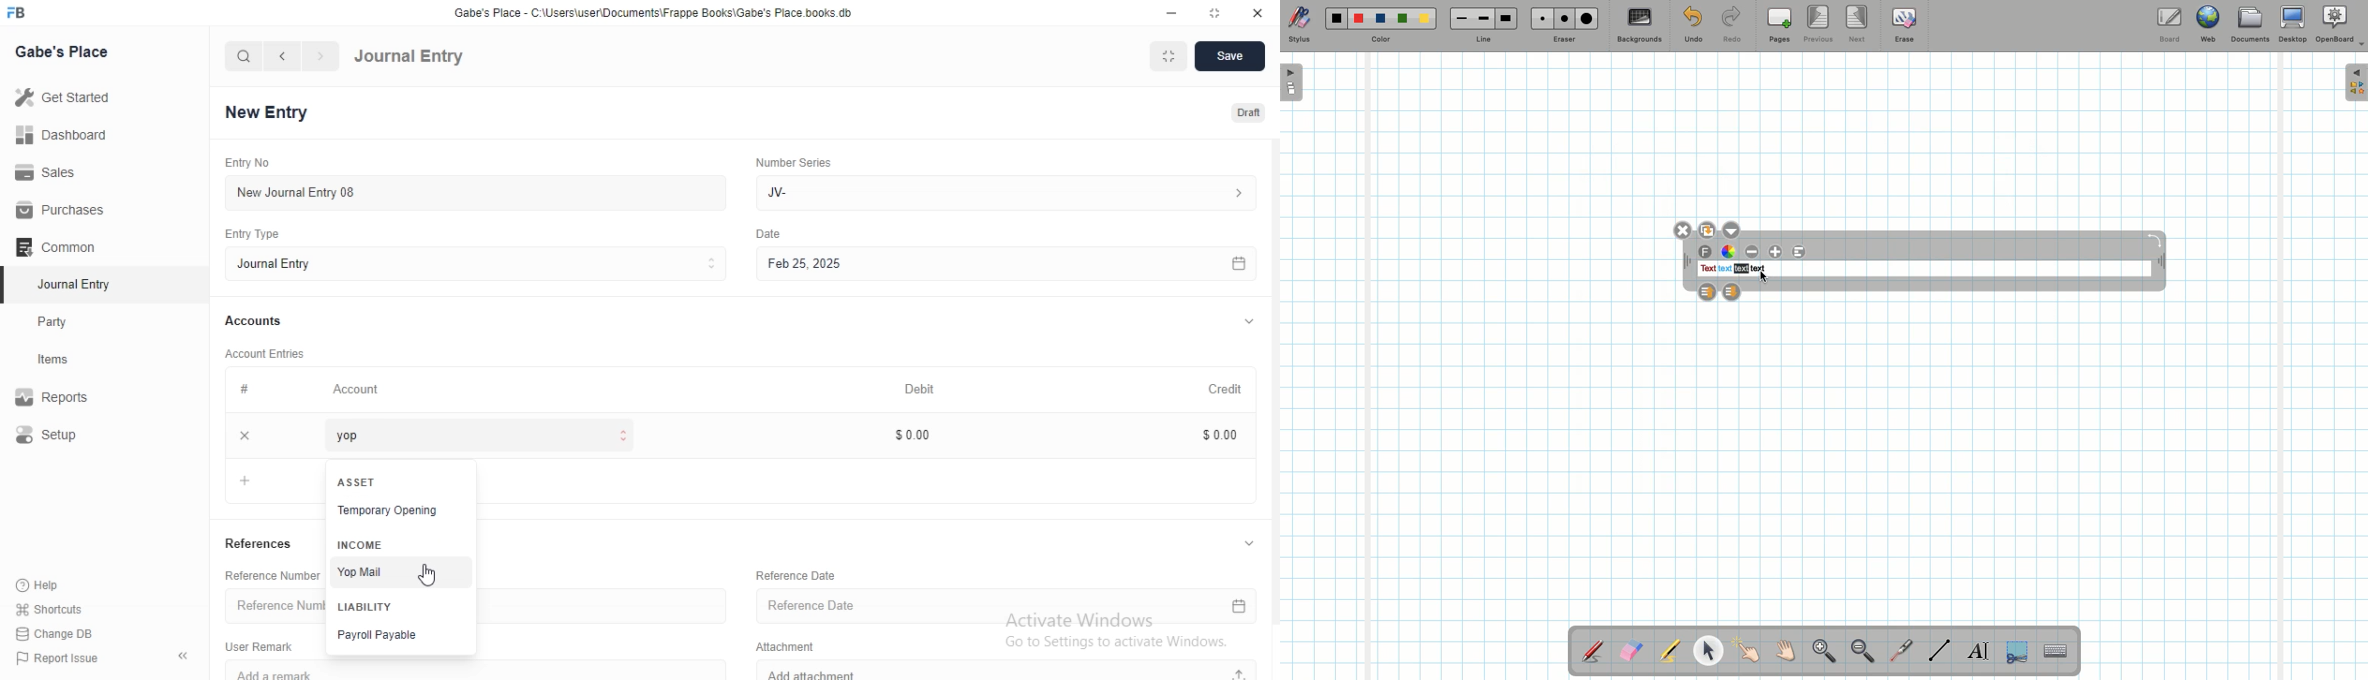 Image resolution: width=2380 pixels, height=700 pixels. I want to click on New Entry, so click(266, 111).